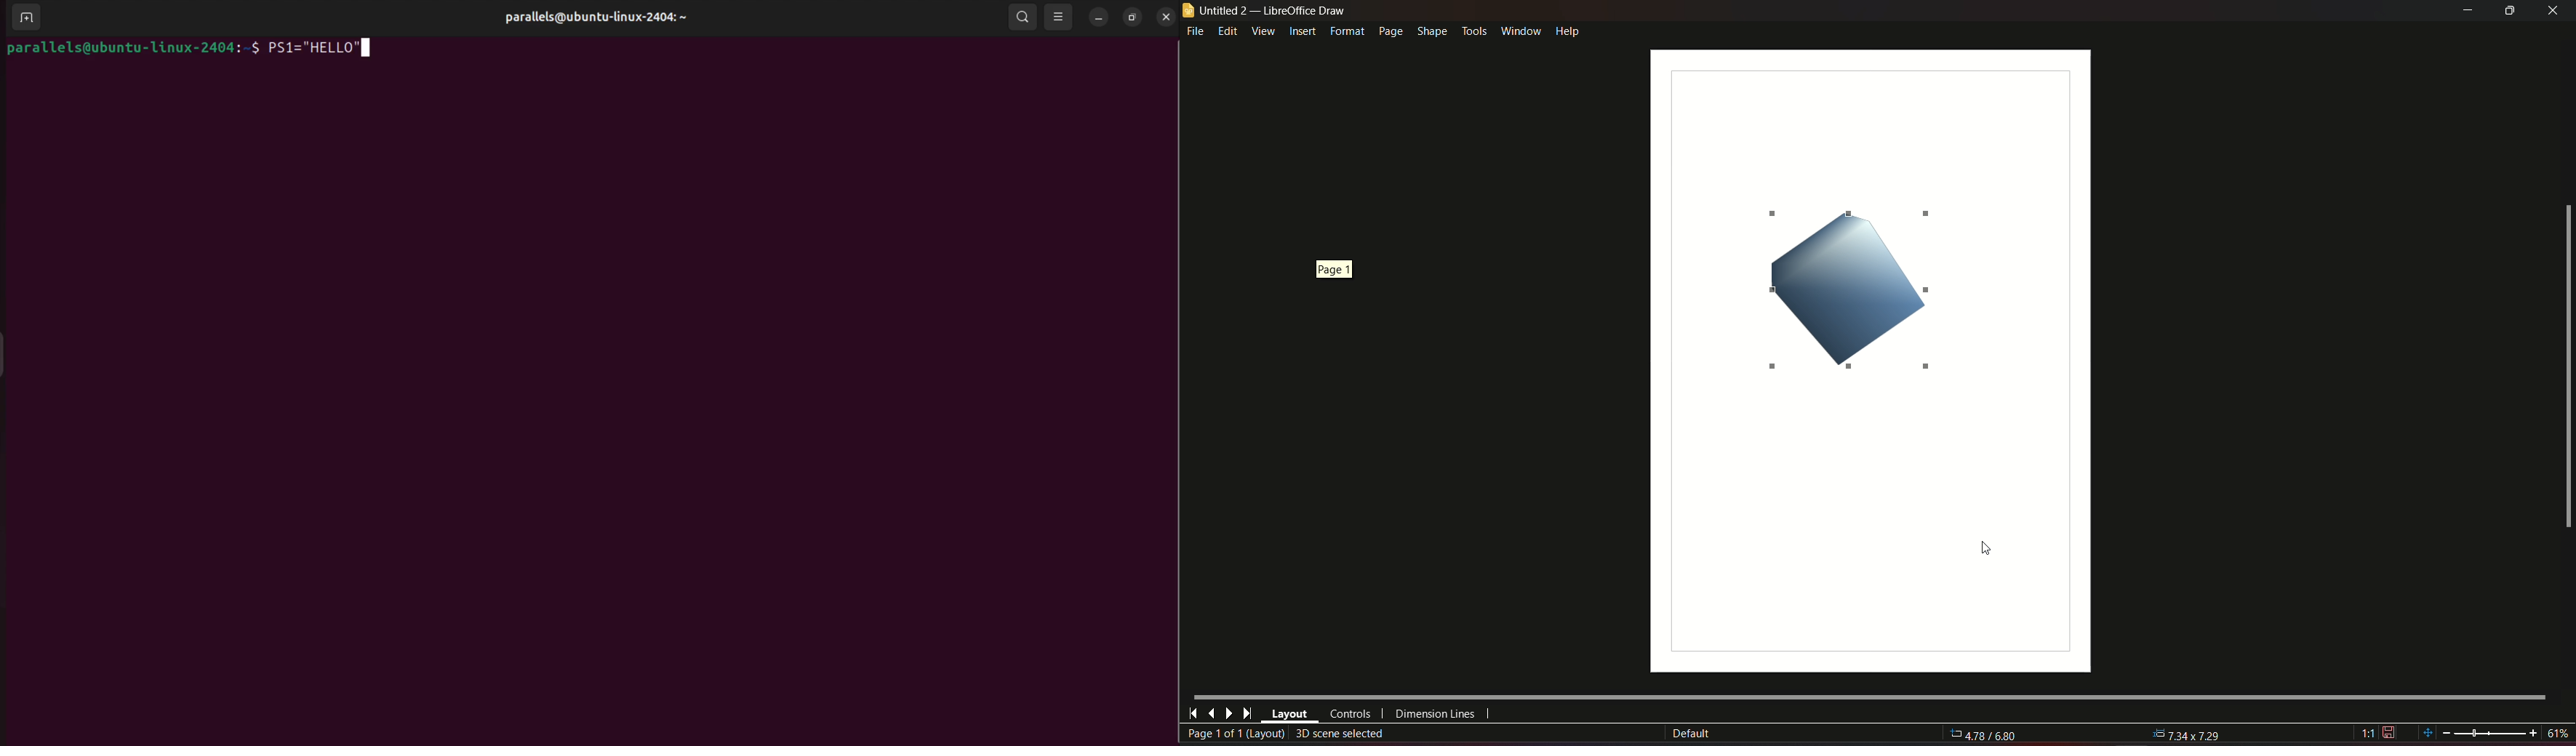  Describe the element at coordinates (1263, 31) in the screenshot. I see `view` at that location.